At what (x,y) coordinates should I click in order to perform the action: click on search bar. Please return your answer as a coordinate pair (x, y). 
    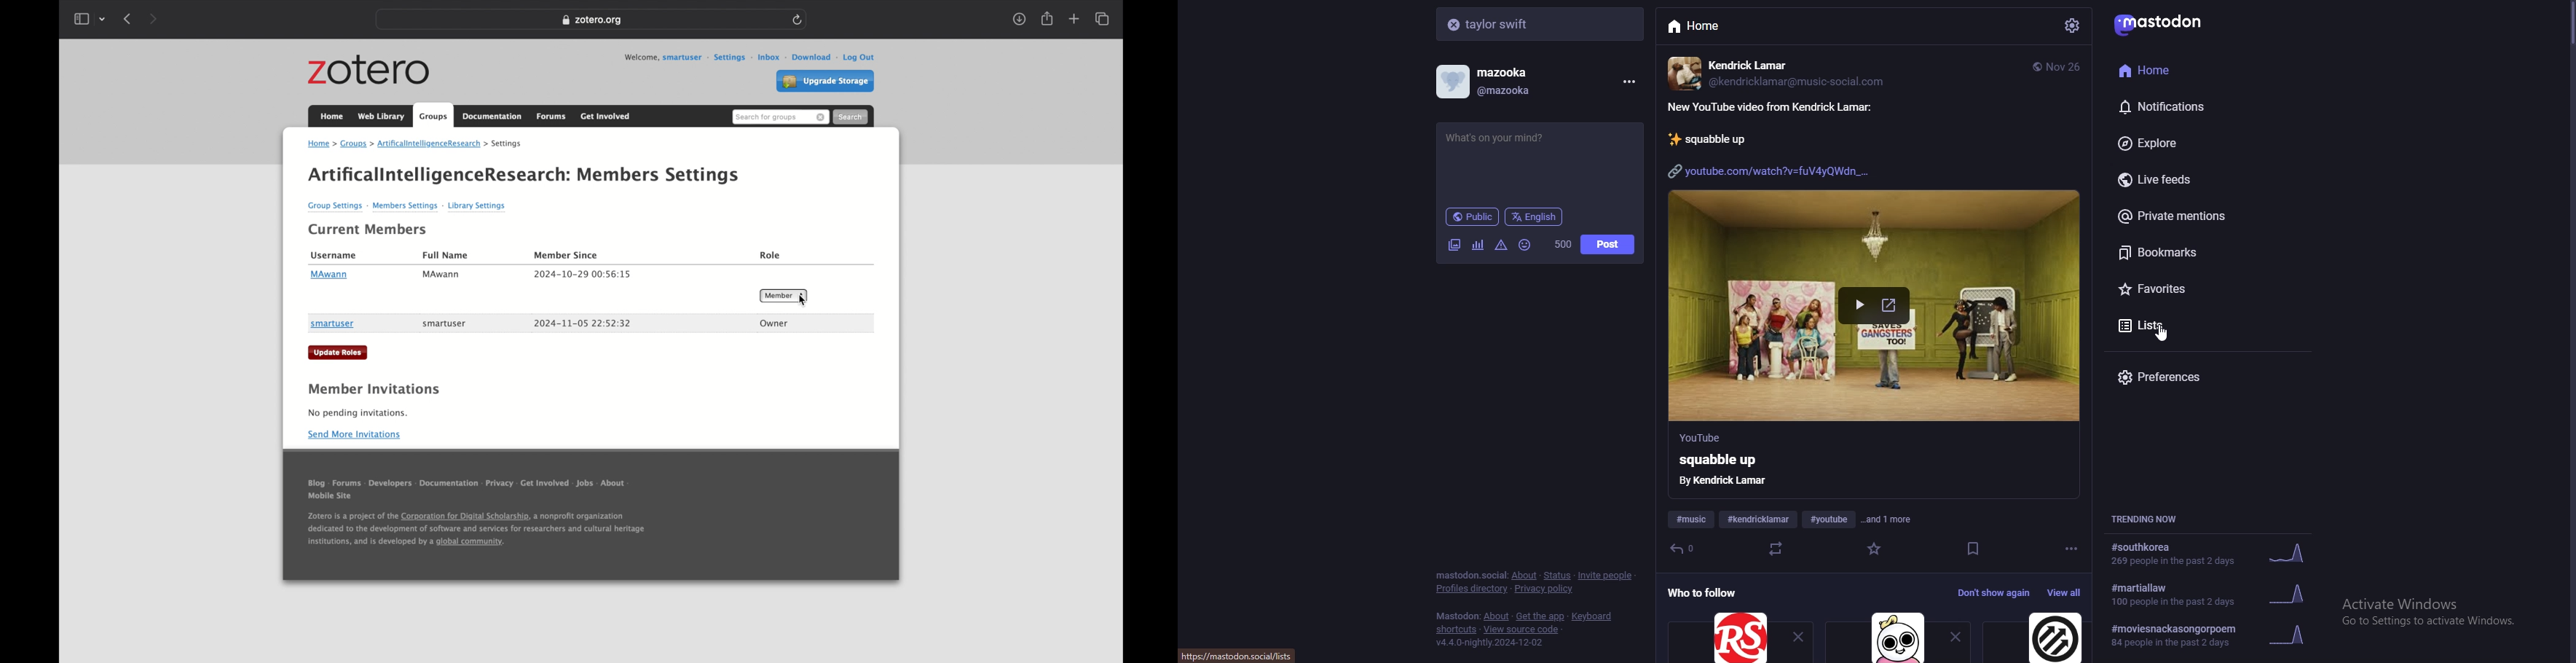
    Looking at the image, I should click on (1542, 23).